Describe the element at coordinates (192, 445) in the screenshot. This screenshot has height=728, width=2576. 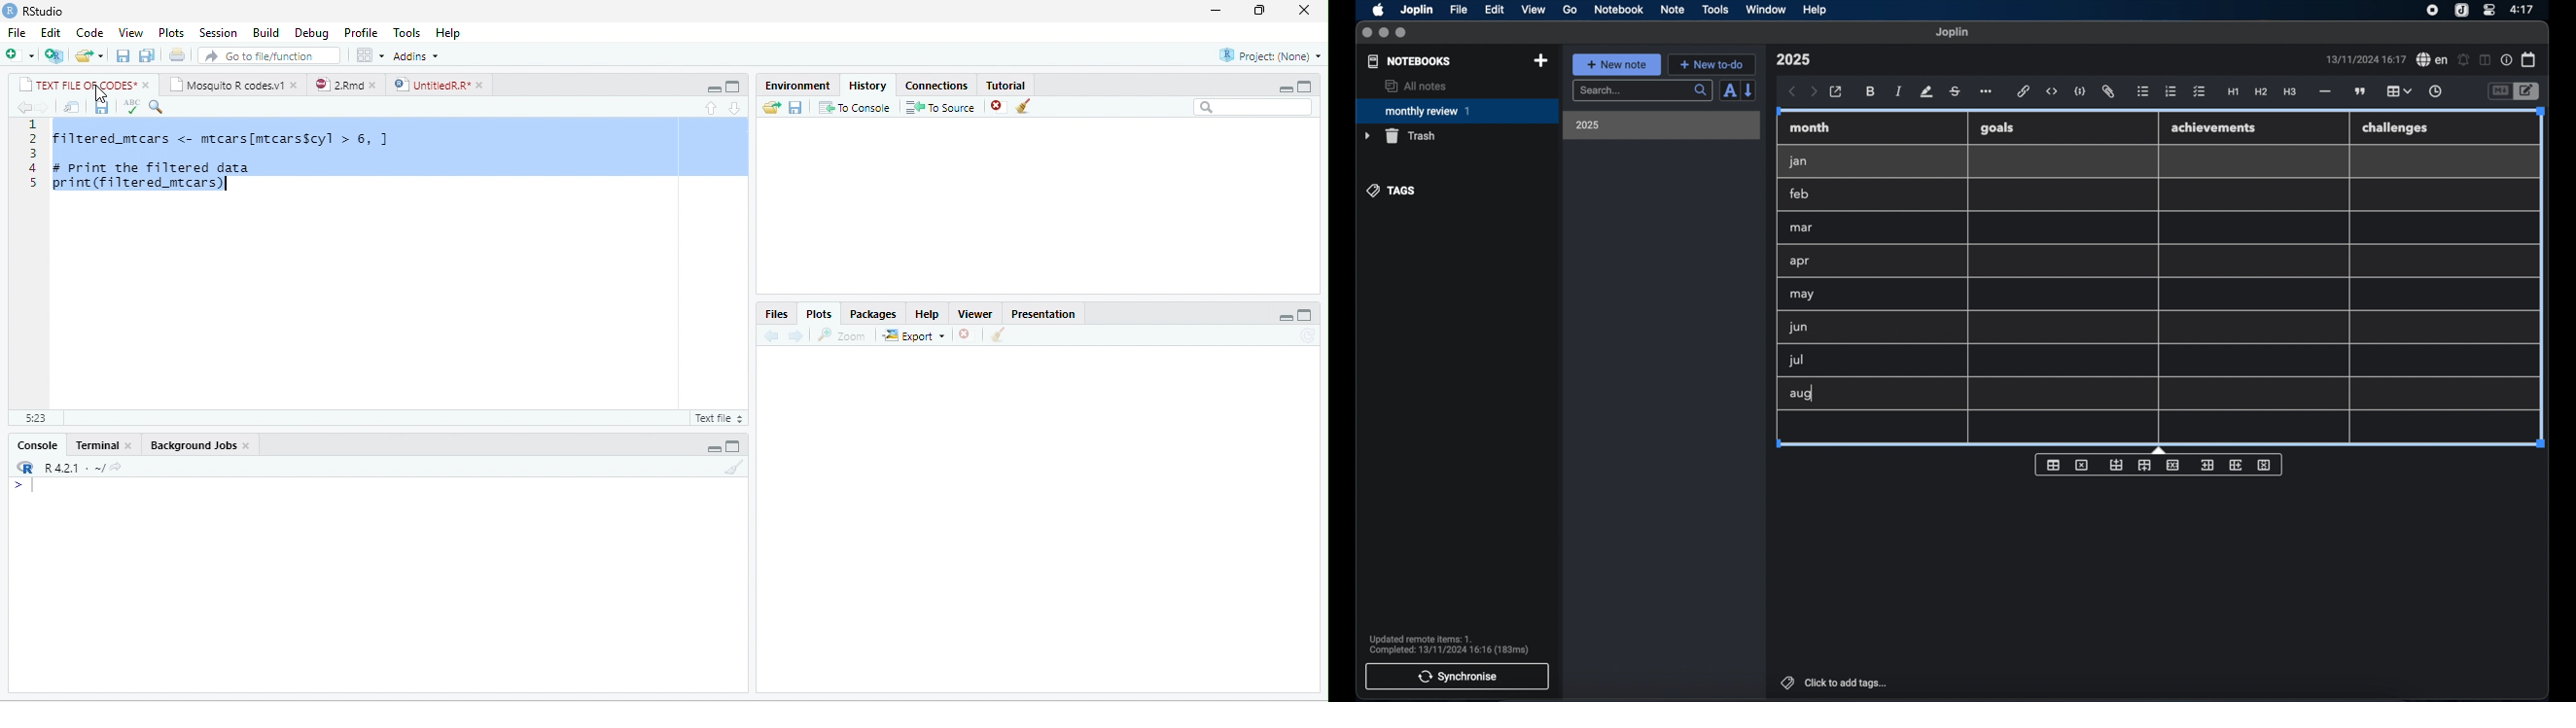
I see `Background Jobs` at that location.